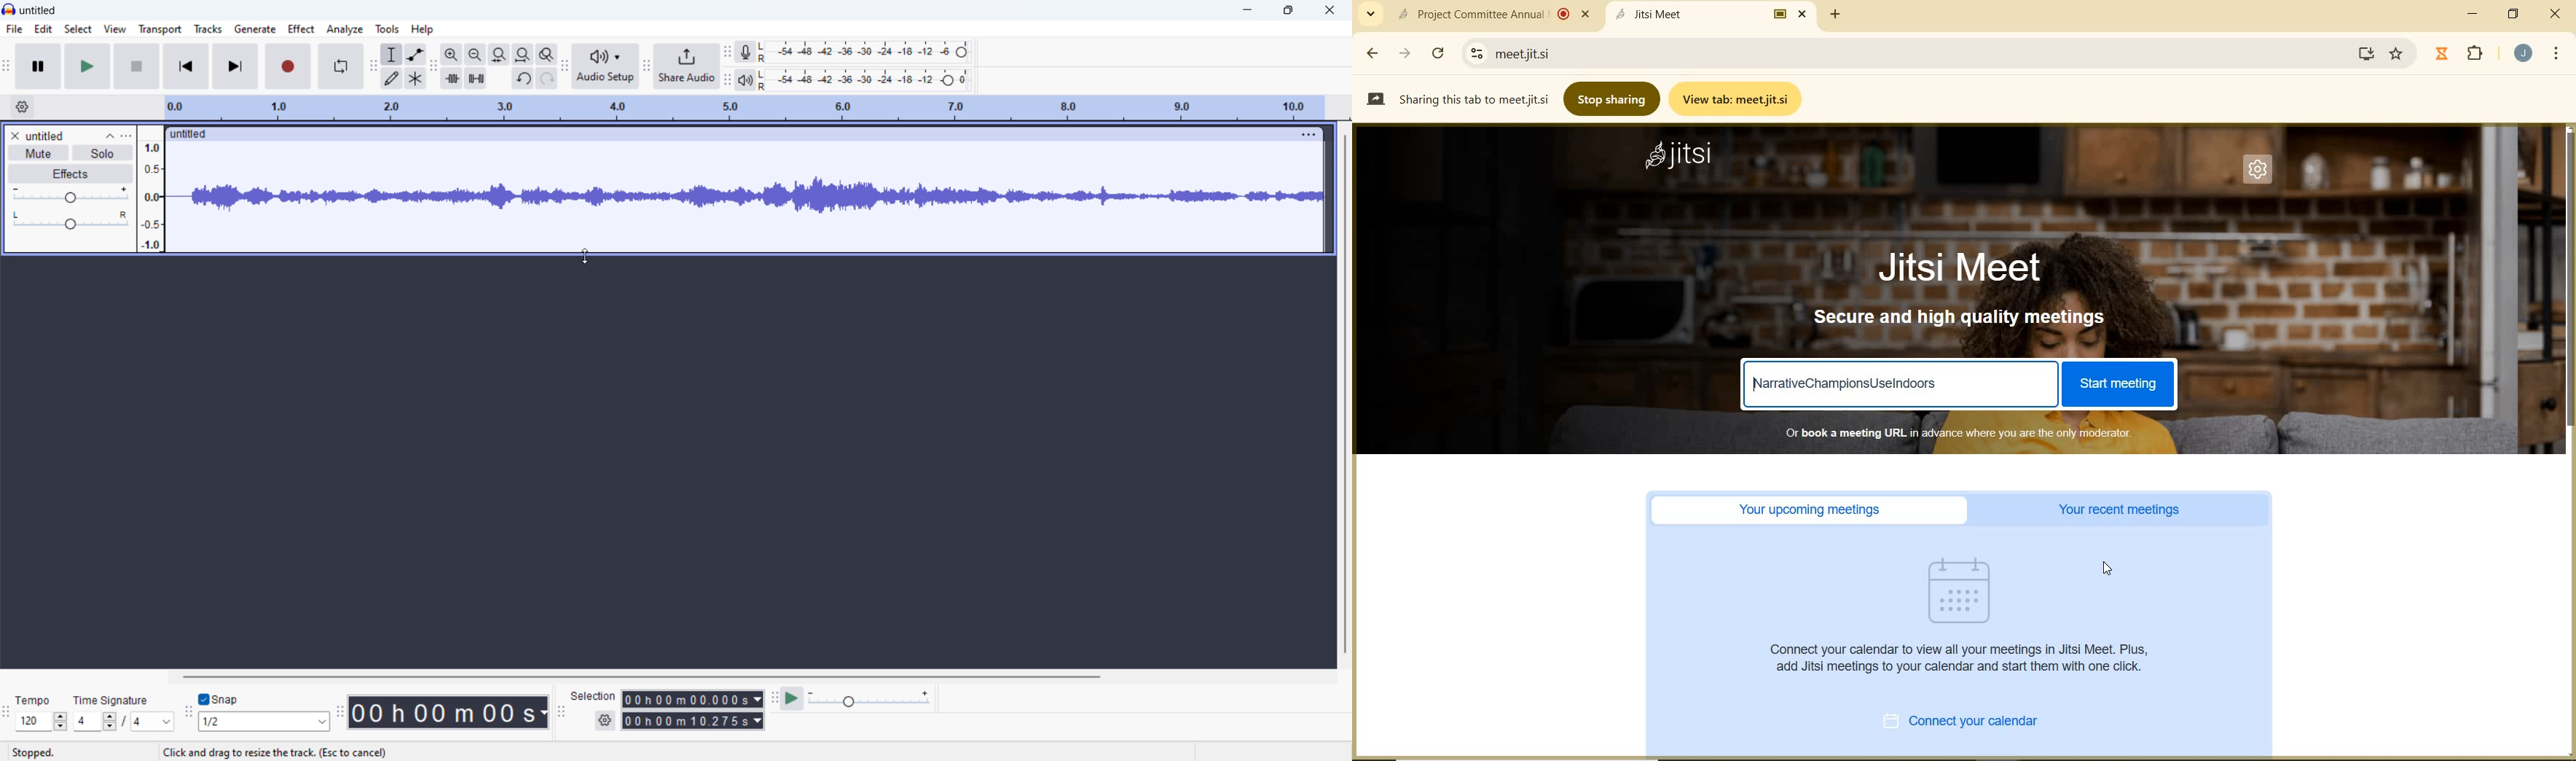  Describe the element at coordinates (1738, 98) in the screenshot. I see `VIEW TAB: MEET.JIT.SI` at that location.